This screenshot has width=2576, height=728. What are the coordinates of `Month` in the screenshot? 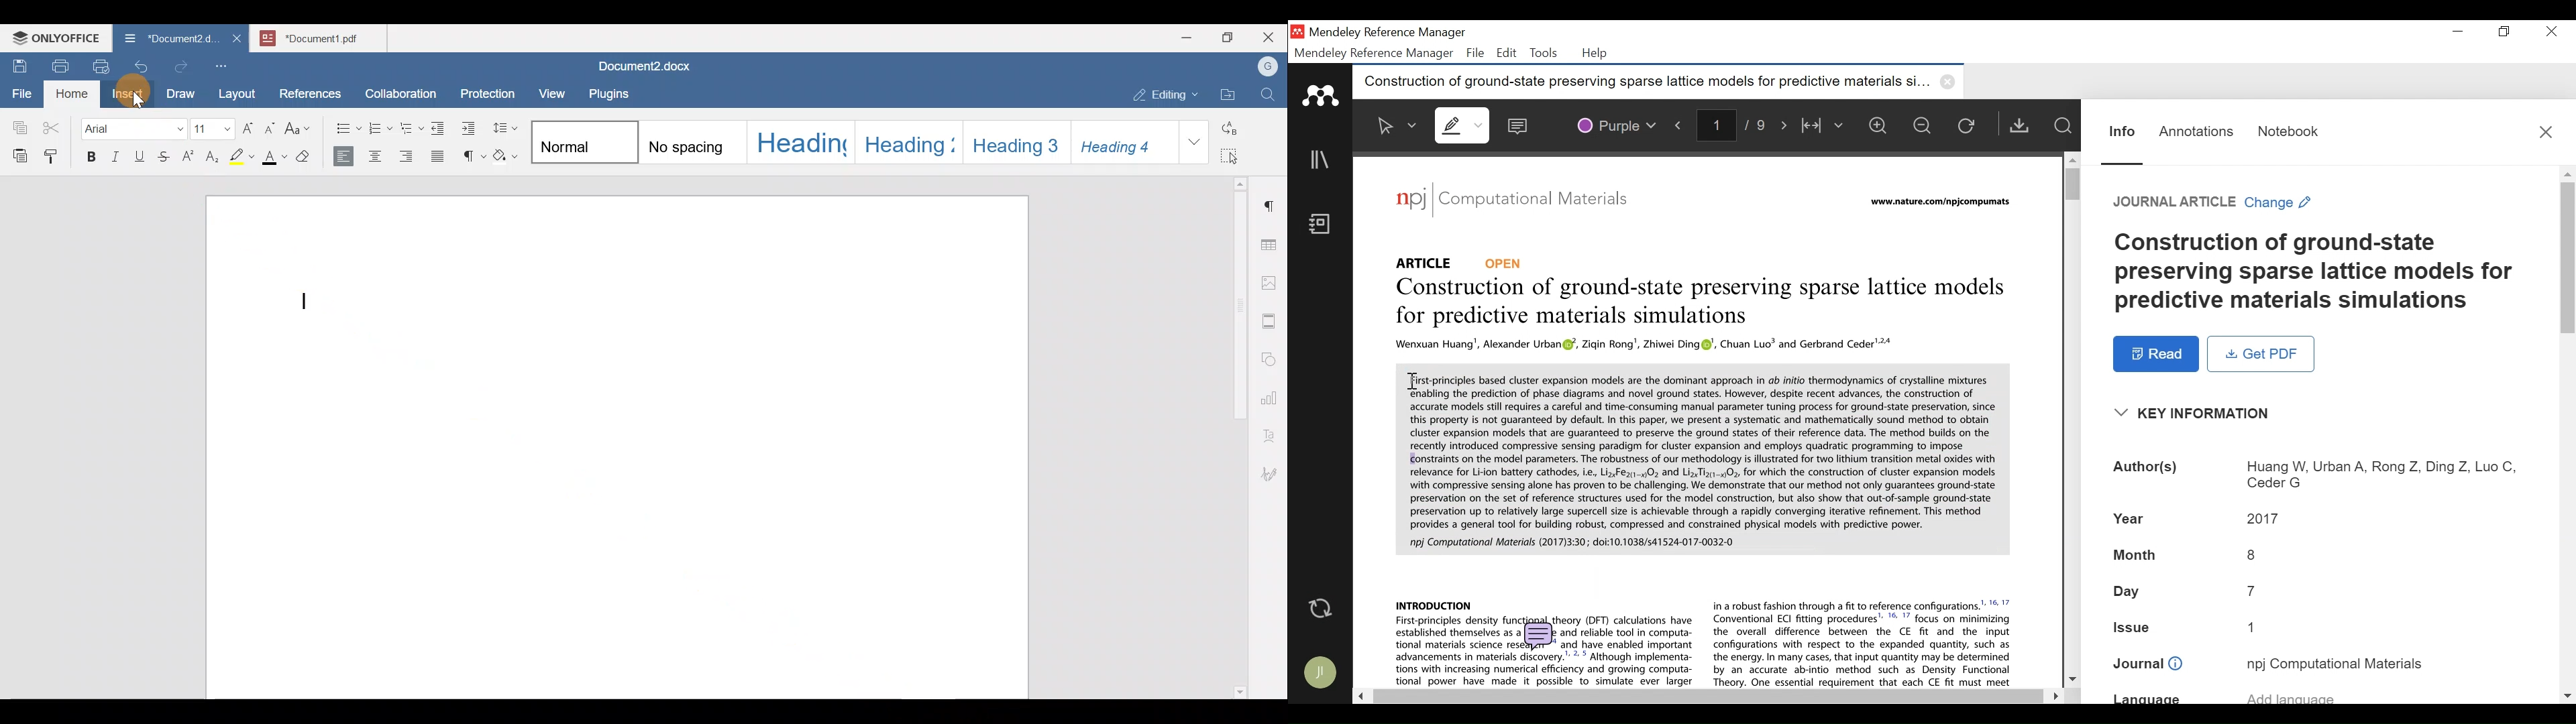 It's located at (2135, 556).